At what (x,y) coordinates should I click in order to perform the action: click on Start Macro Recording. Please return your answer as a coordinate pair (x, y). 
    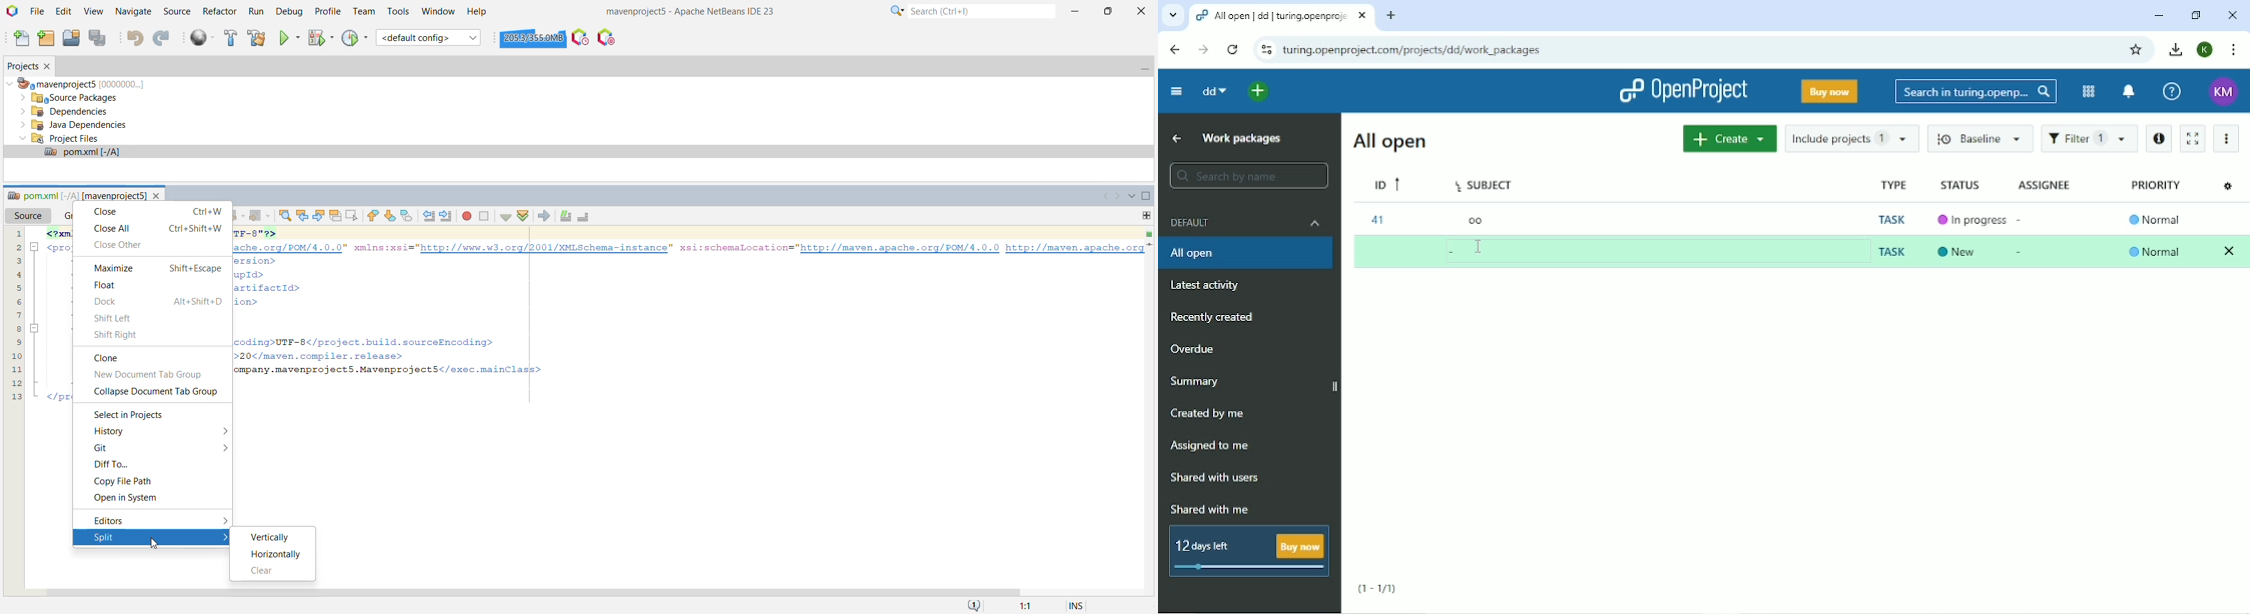
    Looking at the image, I should click on (466, 217).